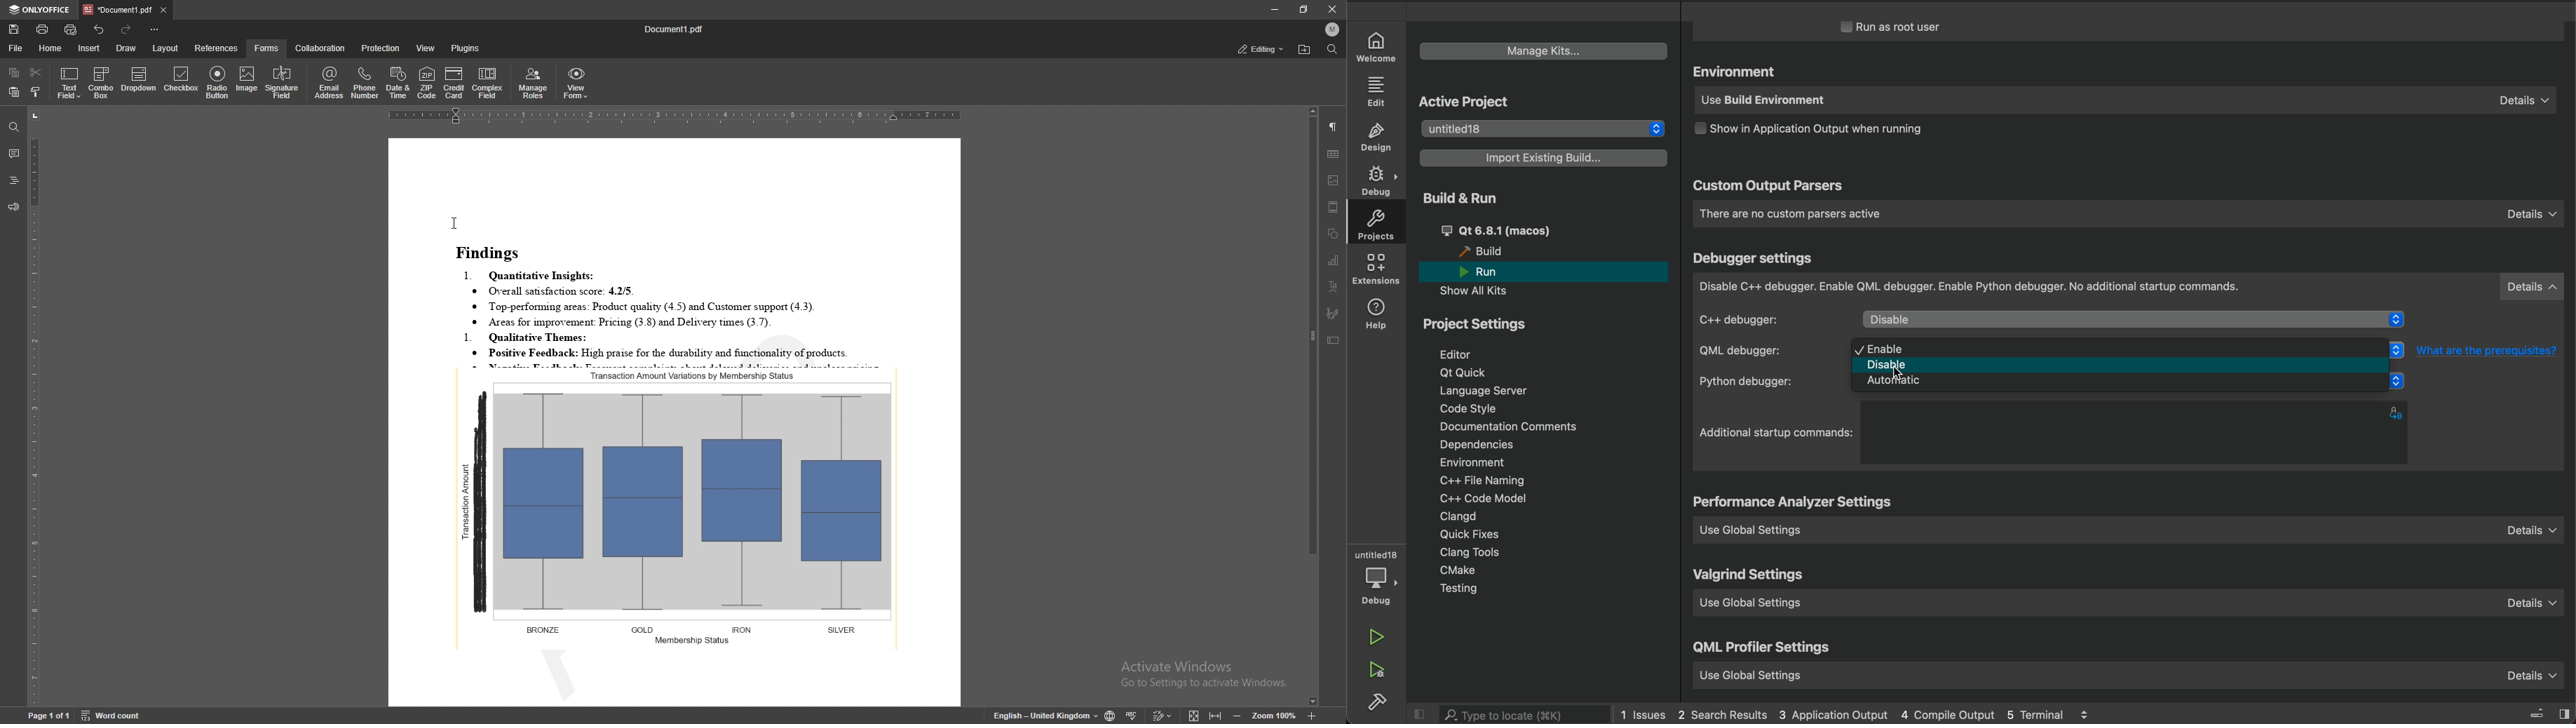  I want to click on debugger, so click(2130, 287).